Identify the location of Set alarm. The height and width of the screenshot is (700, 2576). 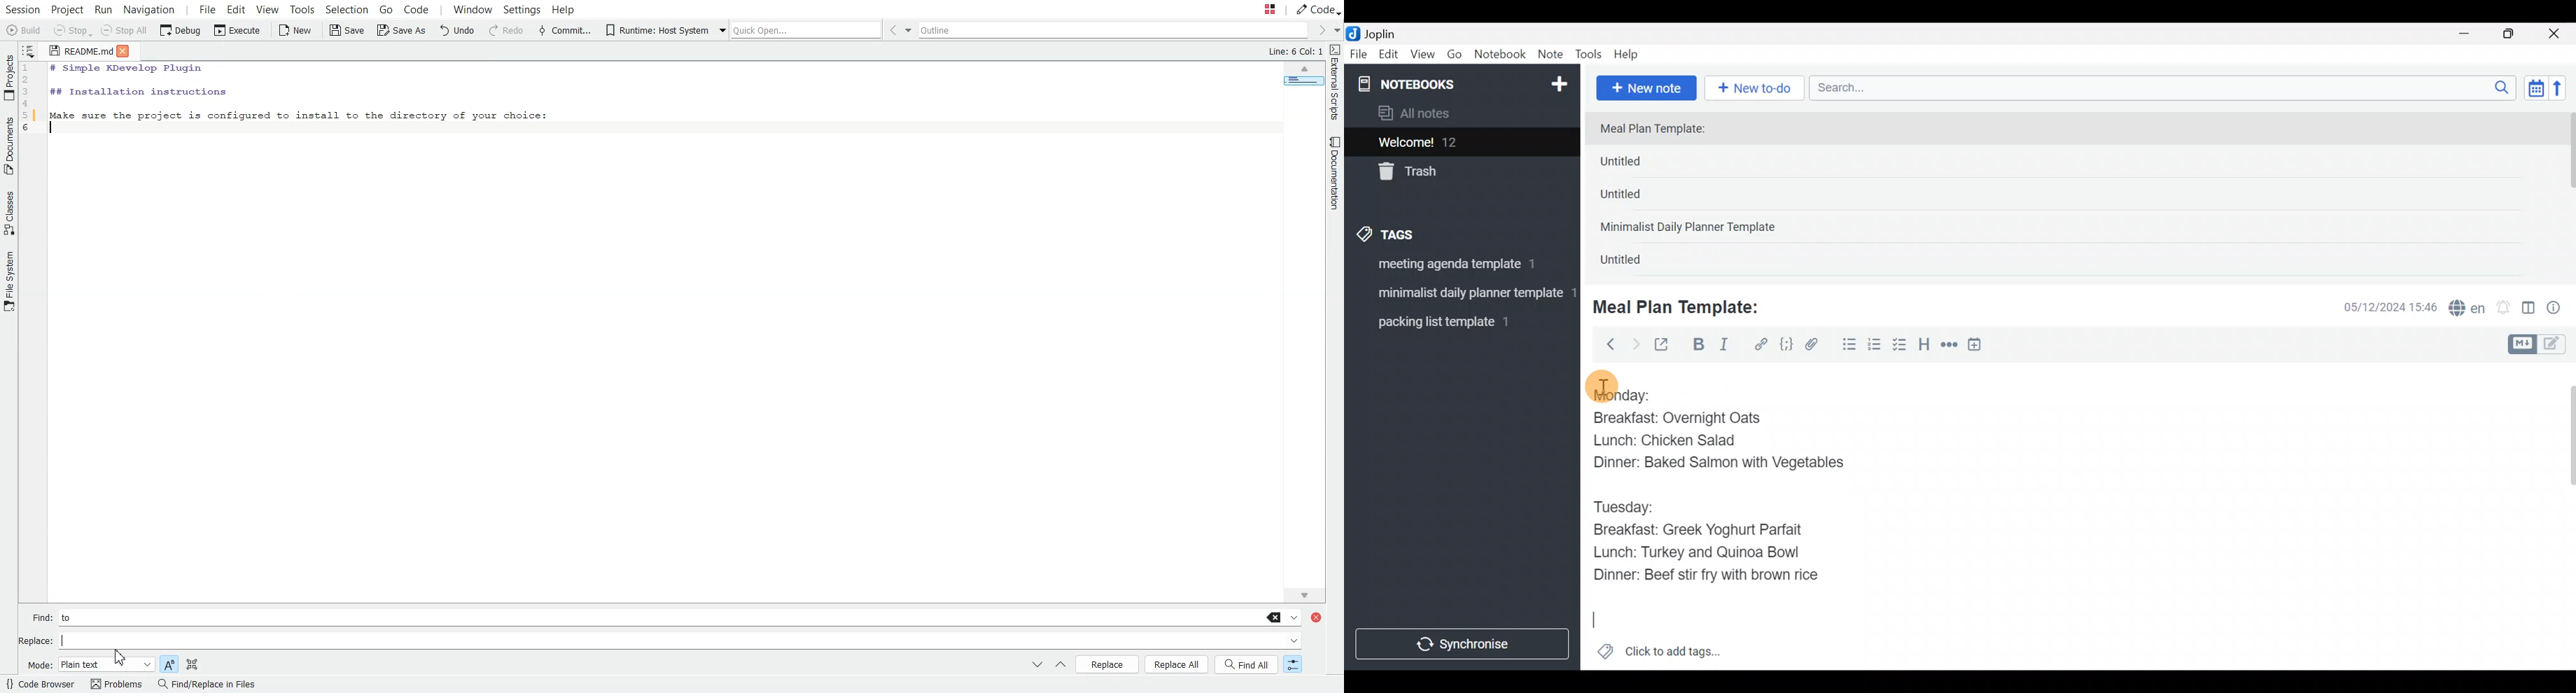
(2504, 309).